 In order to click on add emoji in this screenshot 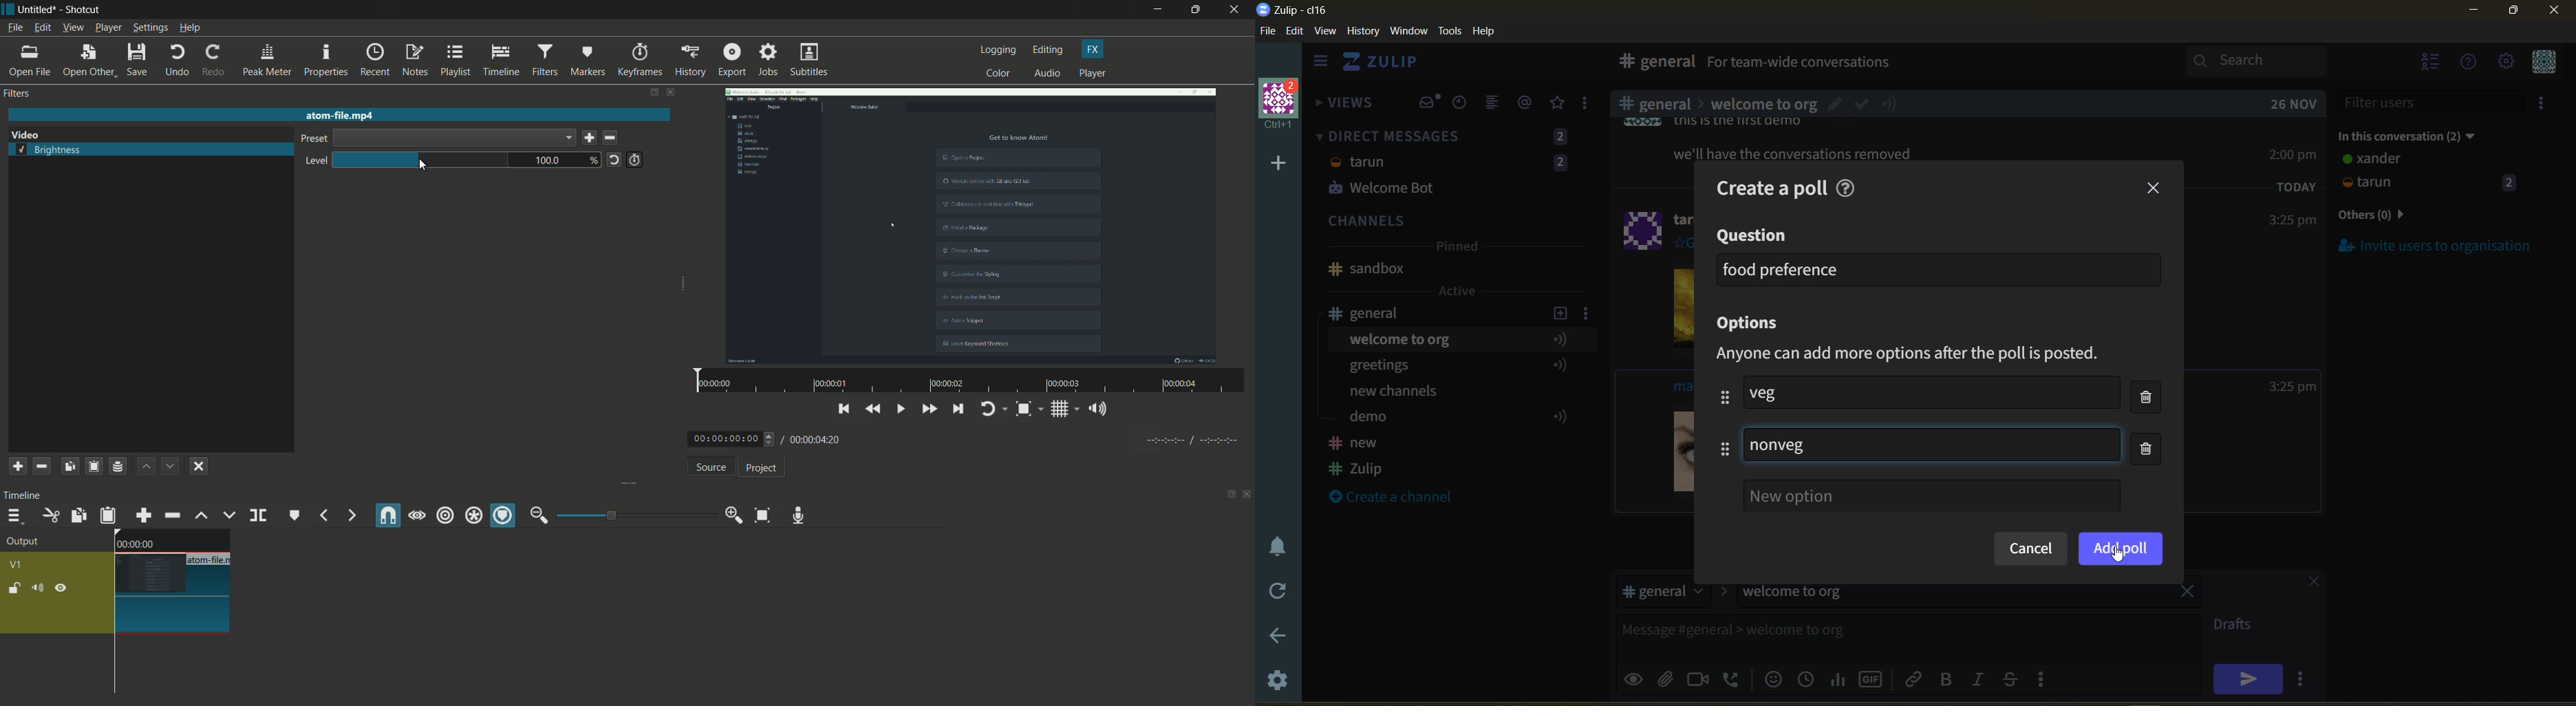, I will do `click(1772, 678)`.